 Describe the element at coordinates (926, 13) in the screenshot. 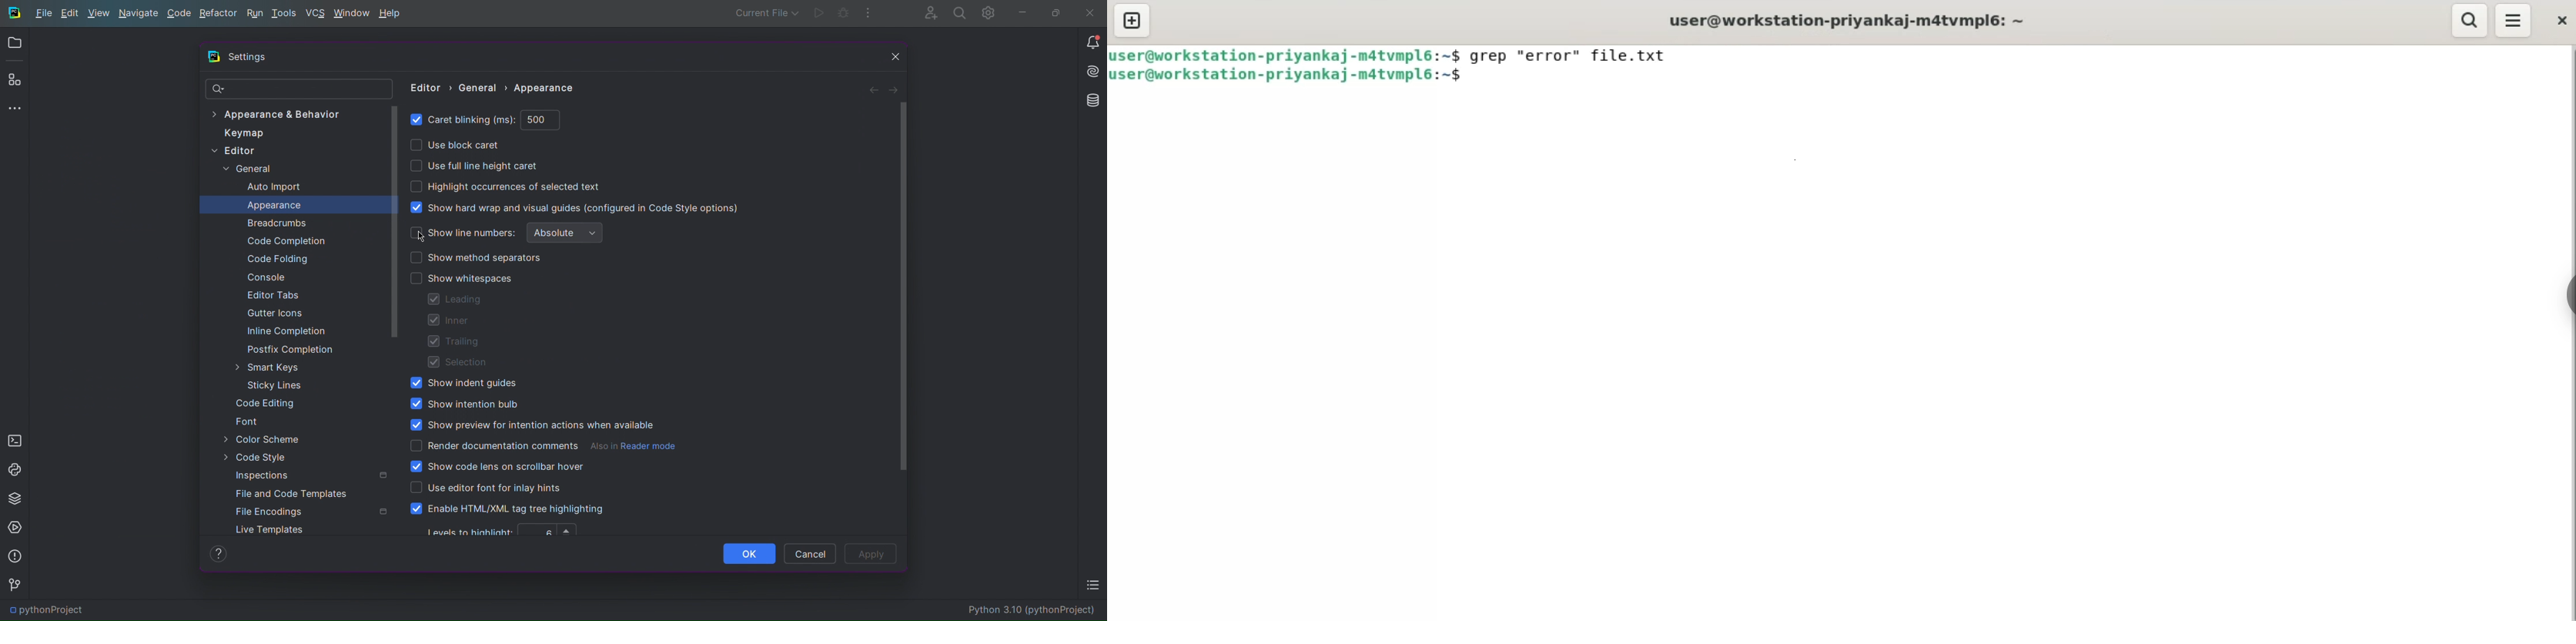

I see `Account` at that location.